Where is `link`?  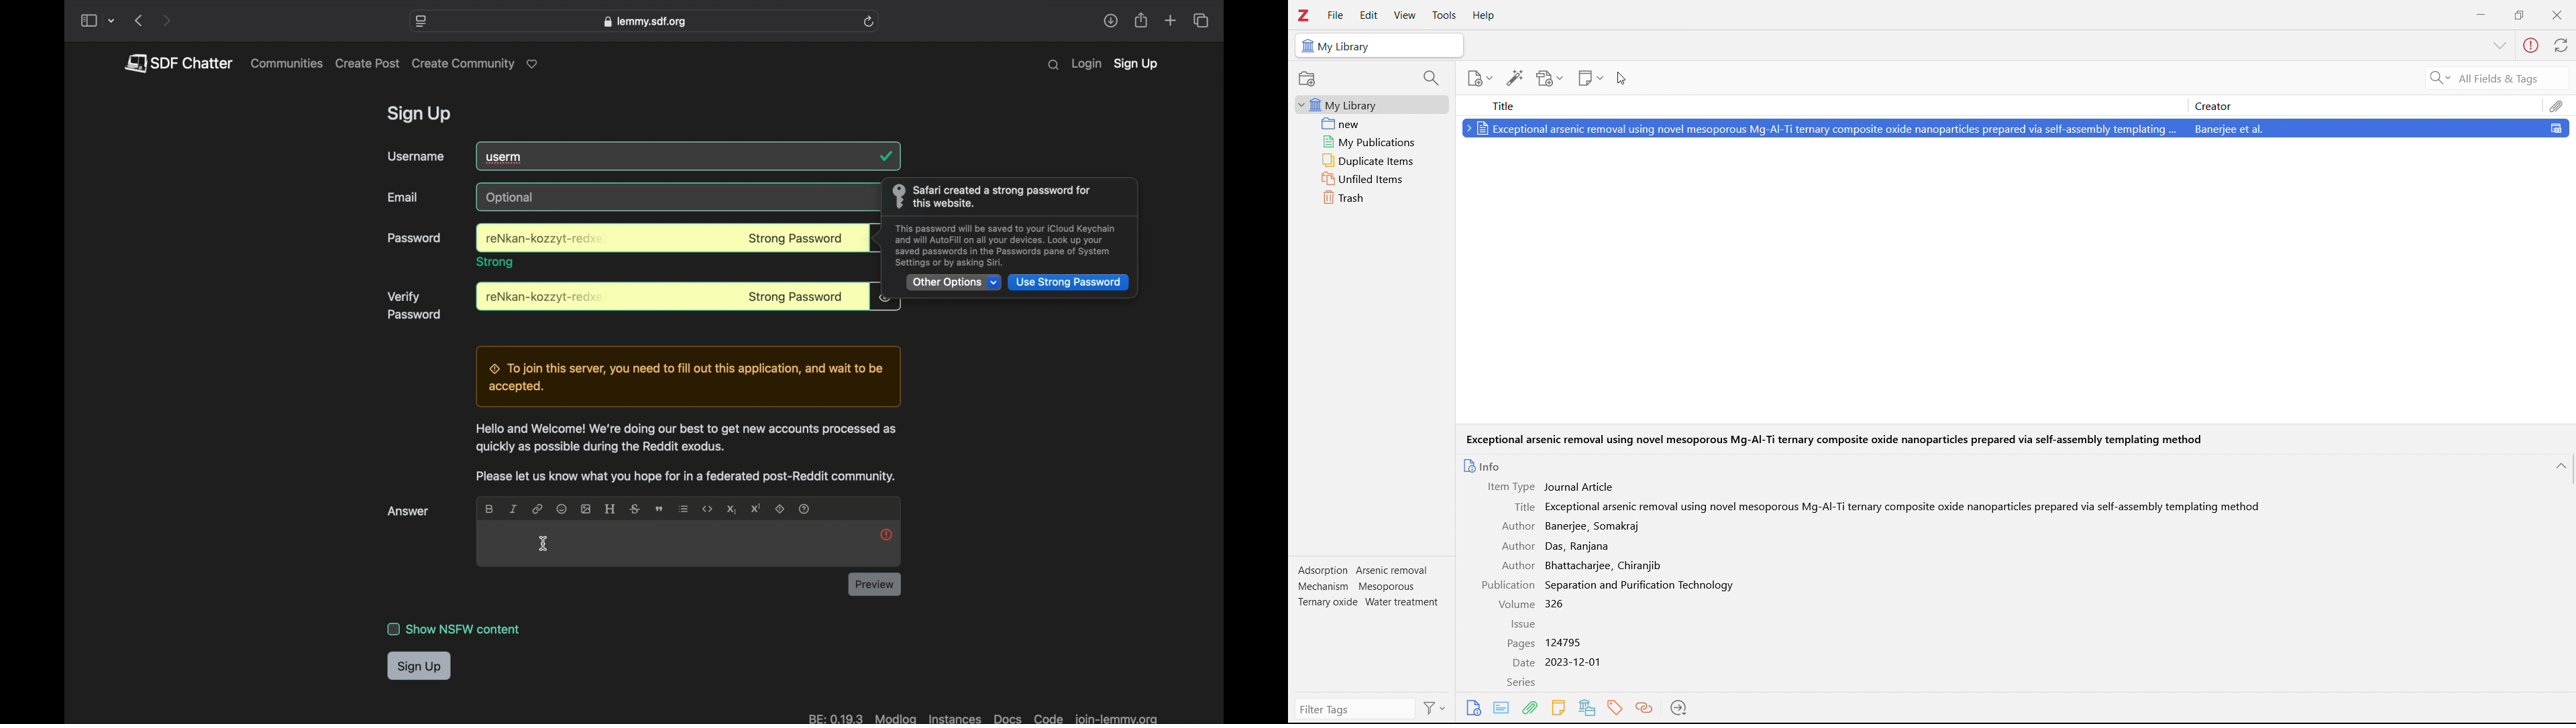 link is located at coordinates (538, 509).